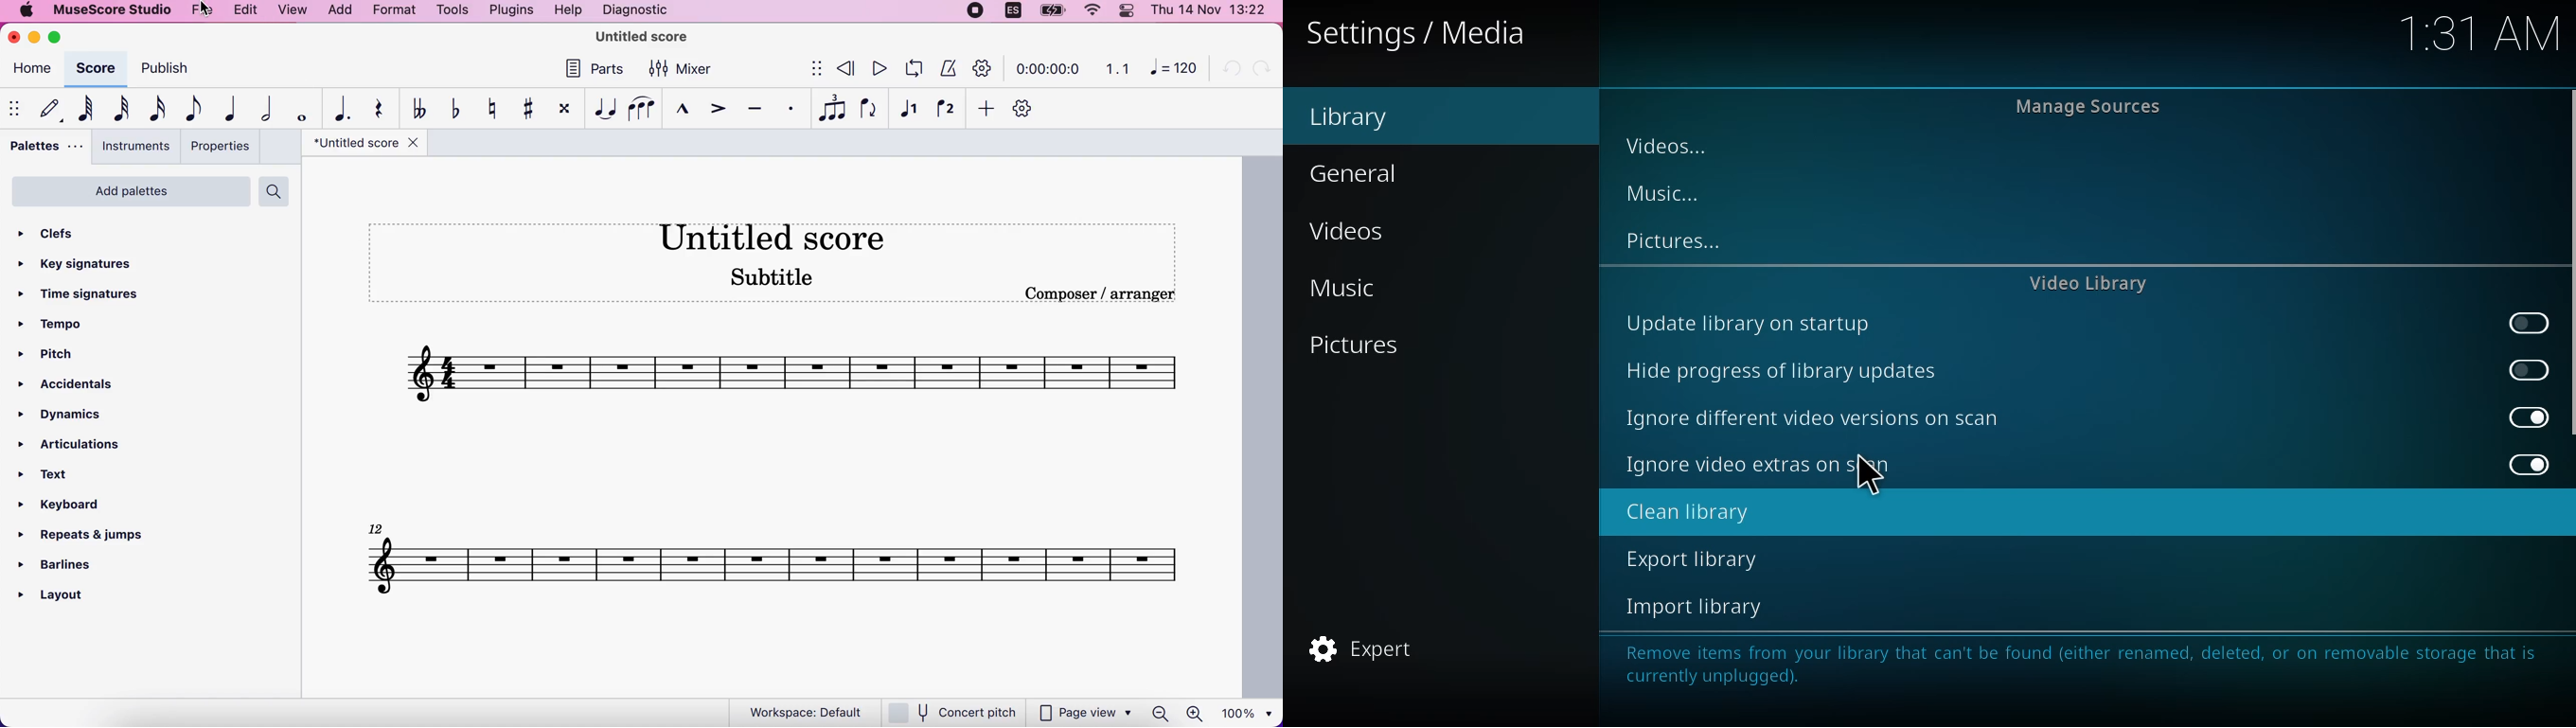 This screenshot has width=2576, height=728. What do you see at coordinates (16, 38) in the screenshot?
I see `close` at bounding box center [16, 38].